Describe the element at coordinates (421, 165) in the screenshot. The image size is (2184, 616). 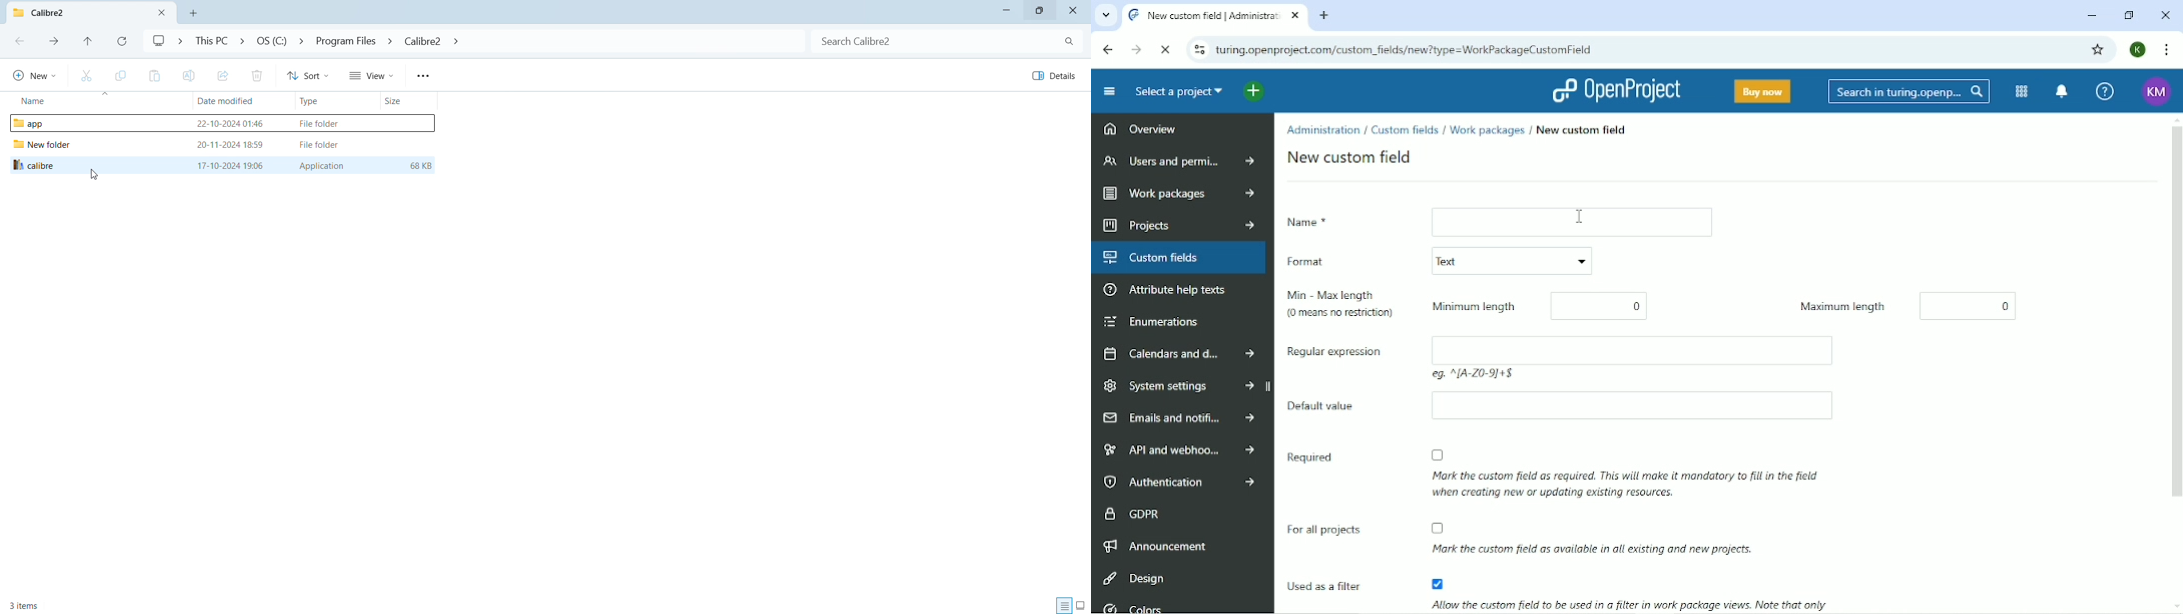
I see `68KB` at that location.